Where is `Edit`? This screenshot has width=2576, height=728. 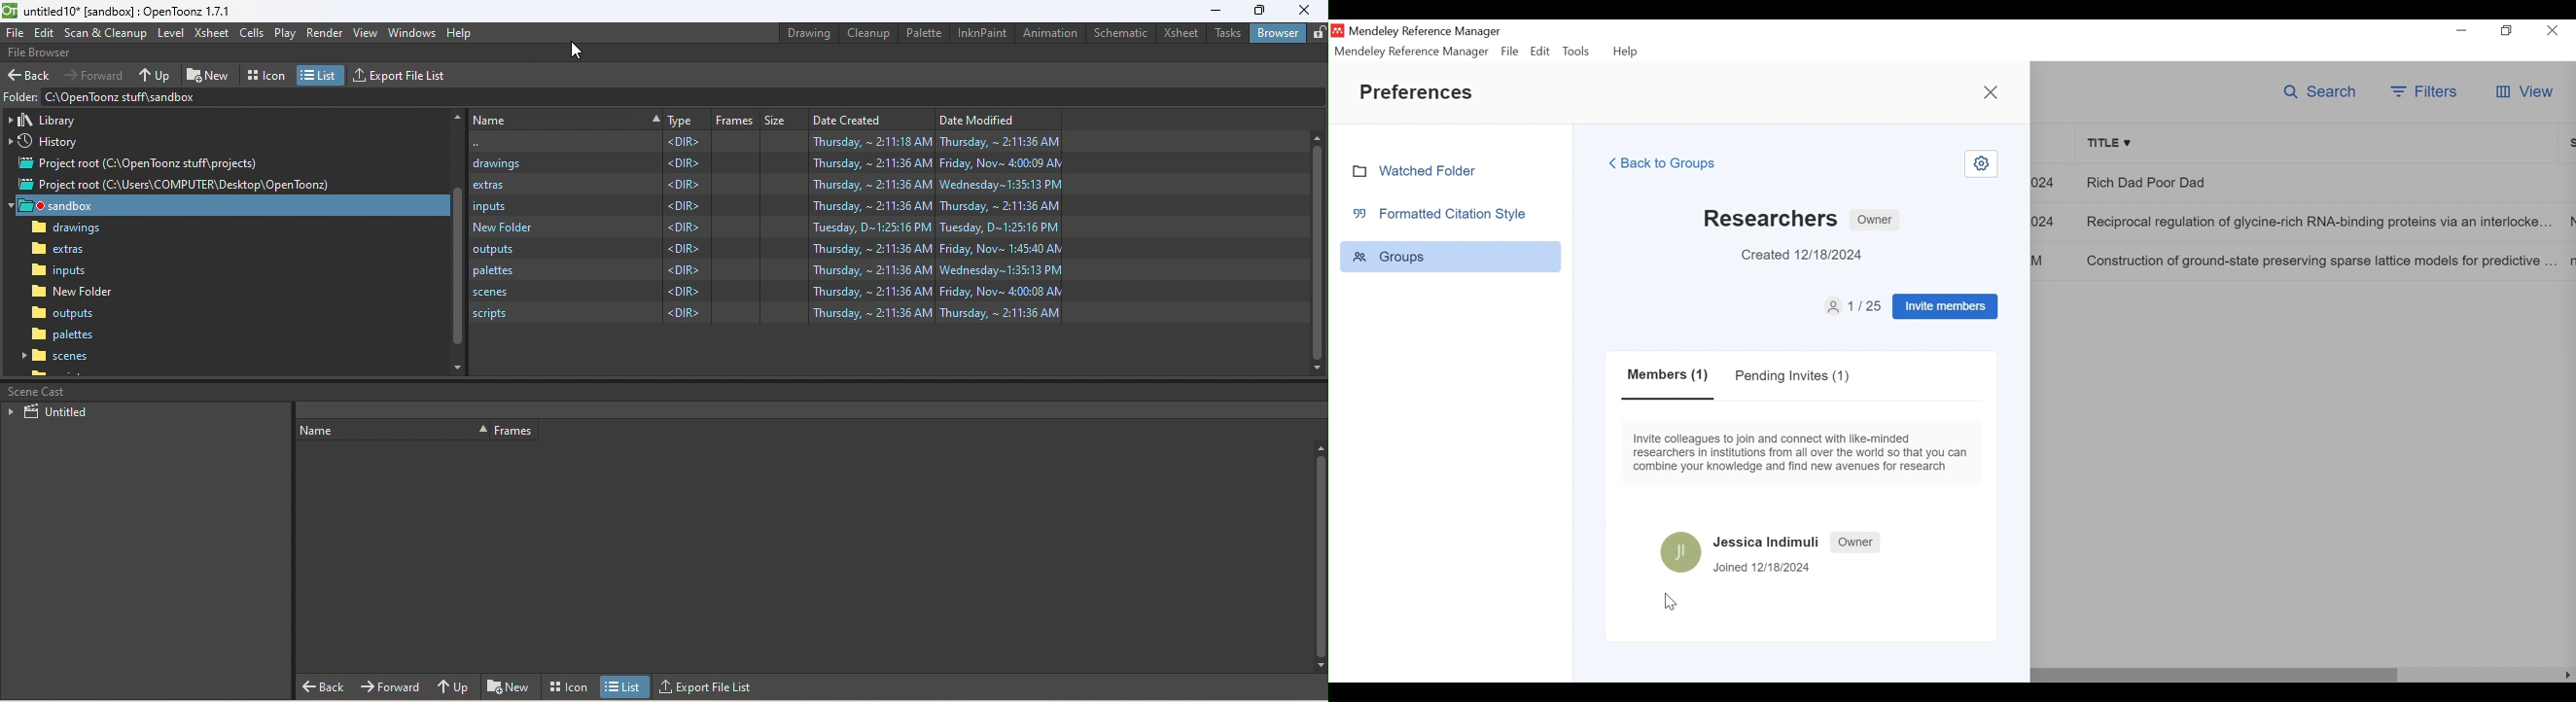
Edit is located at coordinates (1540, 51).